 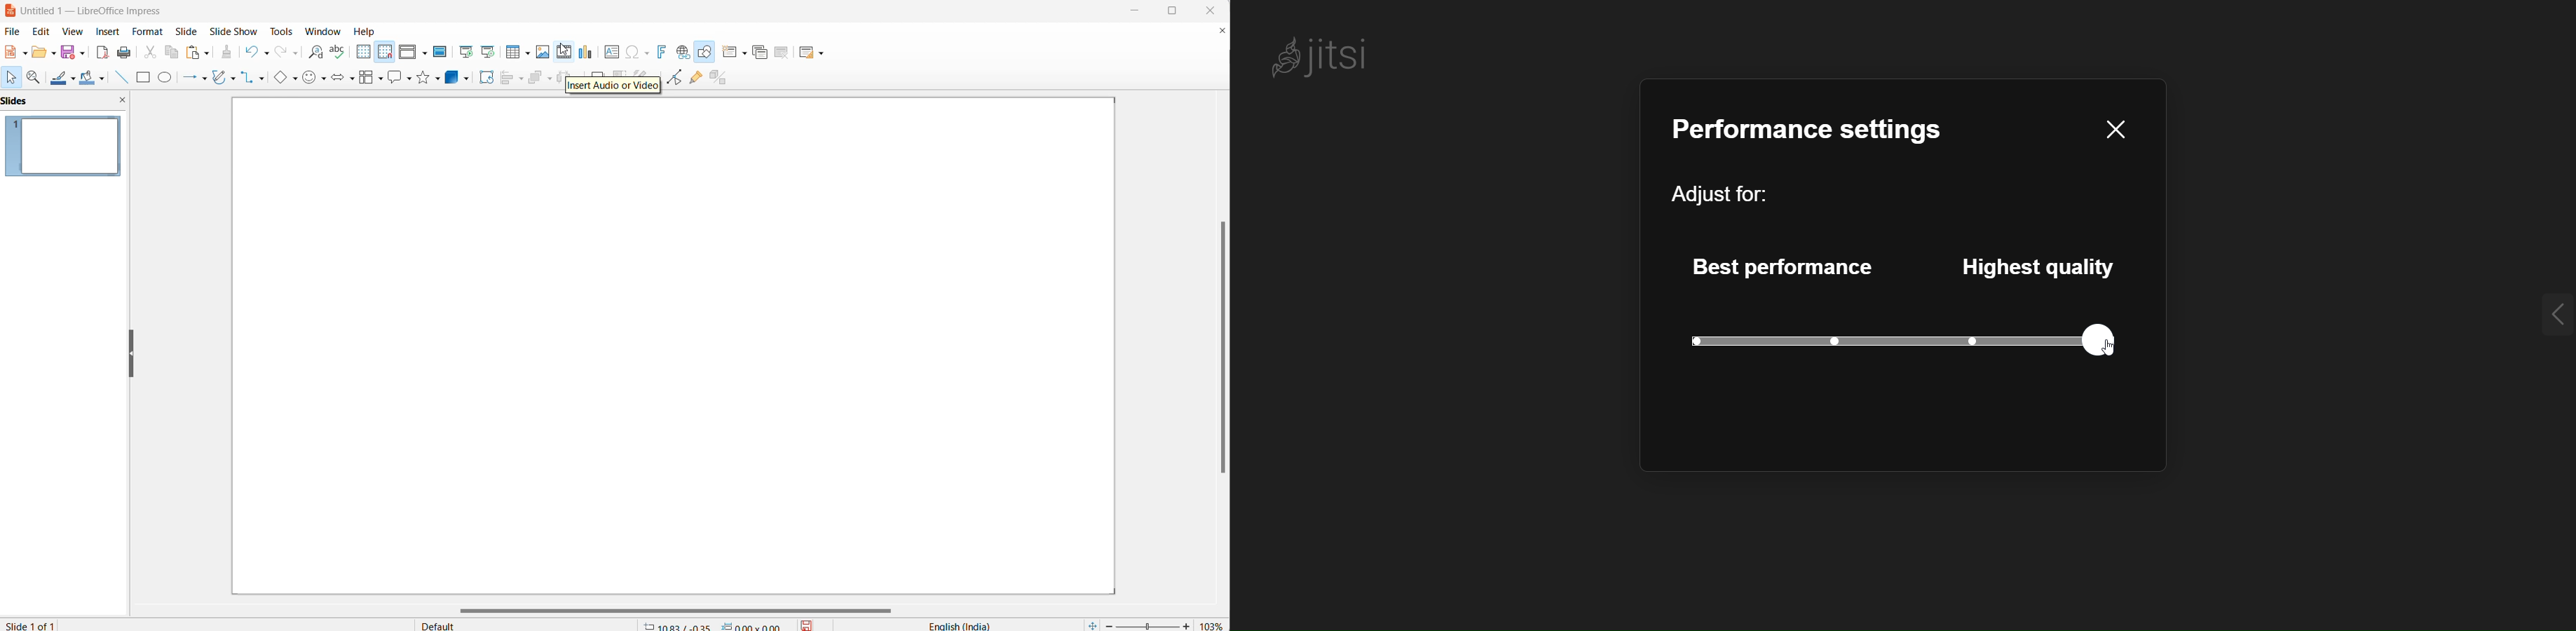 What do you see at coordinates (764, 51) in the screenshot?
I see `duplicate slide` at bounding box center [764, 51].